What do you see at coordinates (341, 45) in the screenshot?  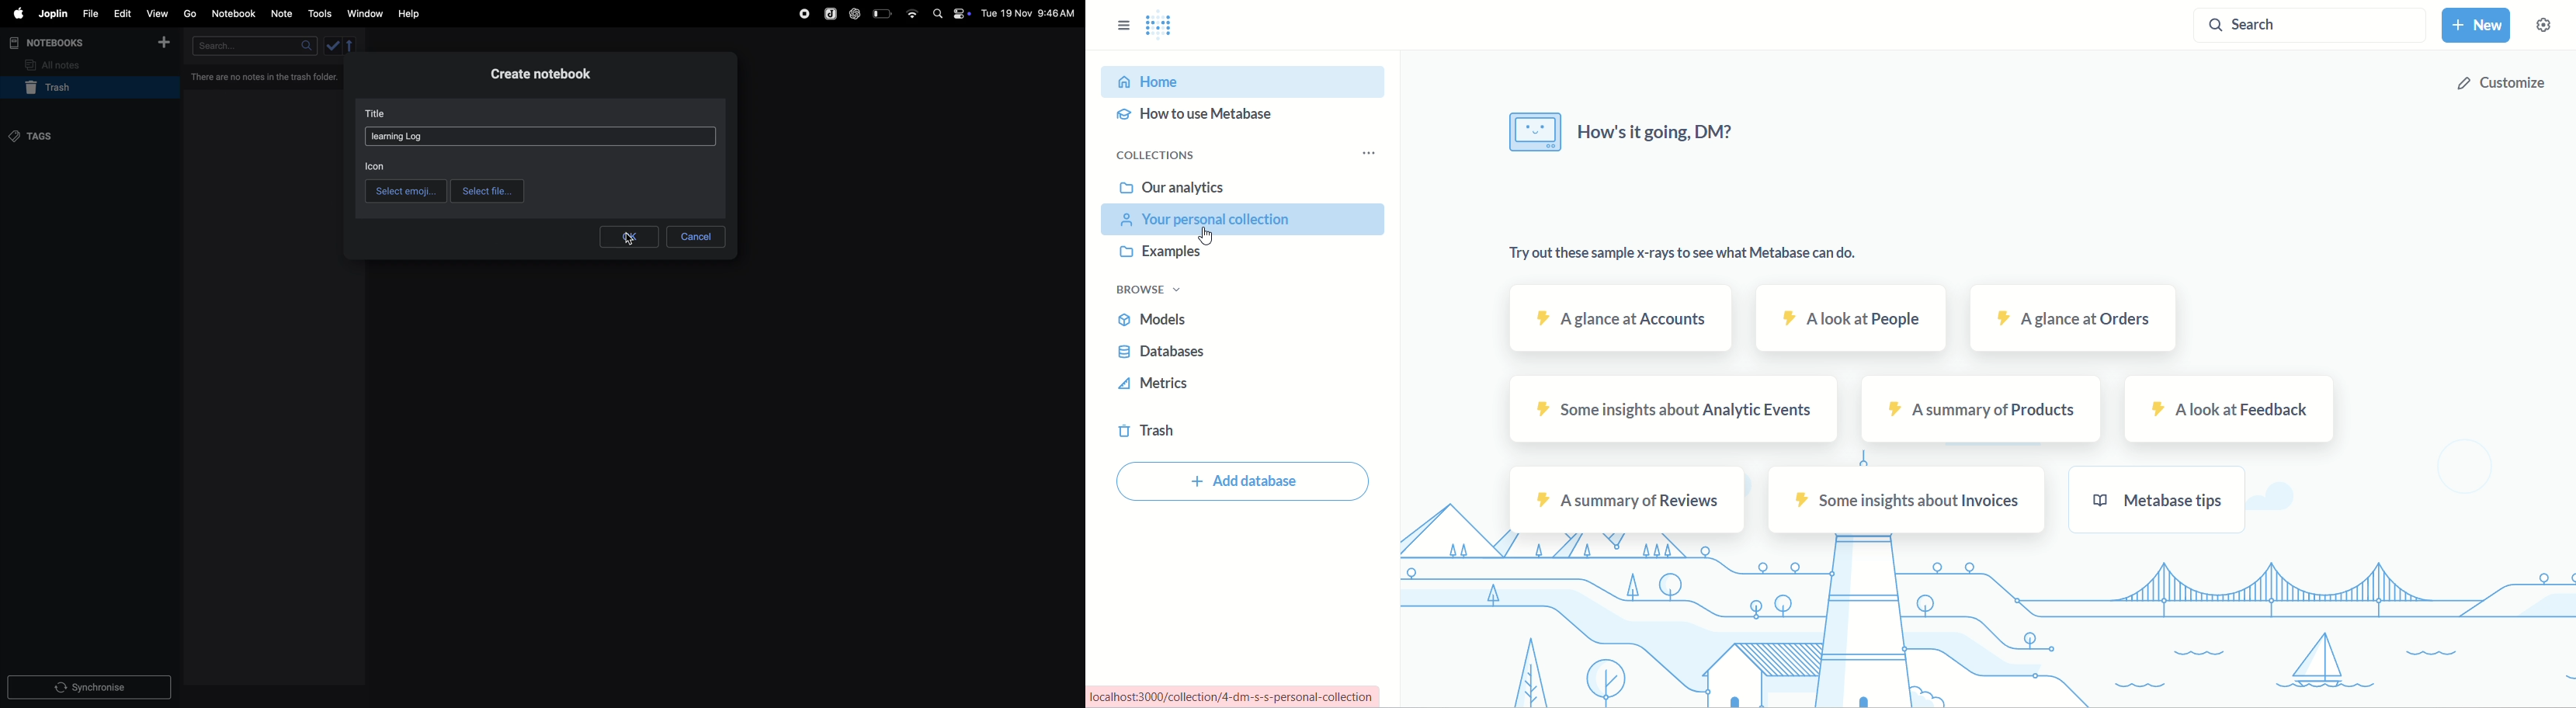 I see `check box` at bounding box center [341, 45].